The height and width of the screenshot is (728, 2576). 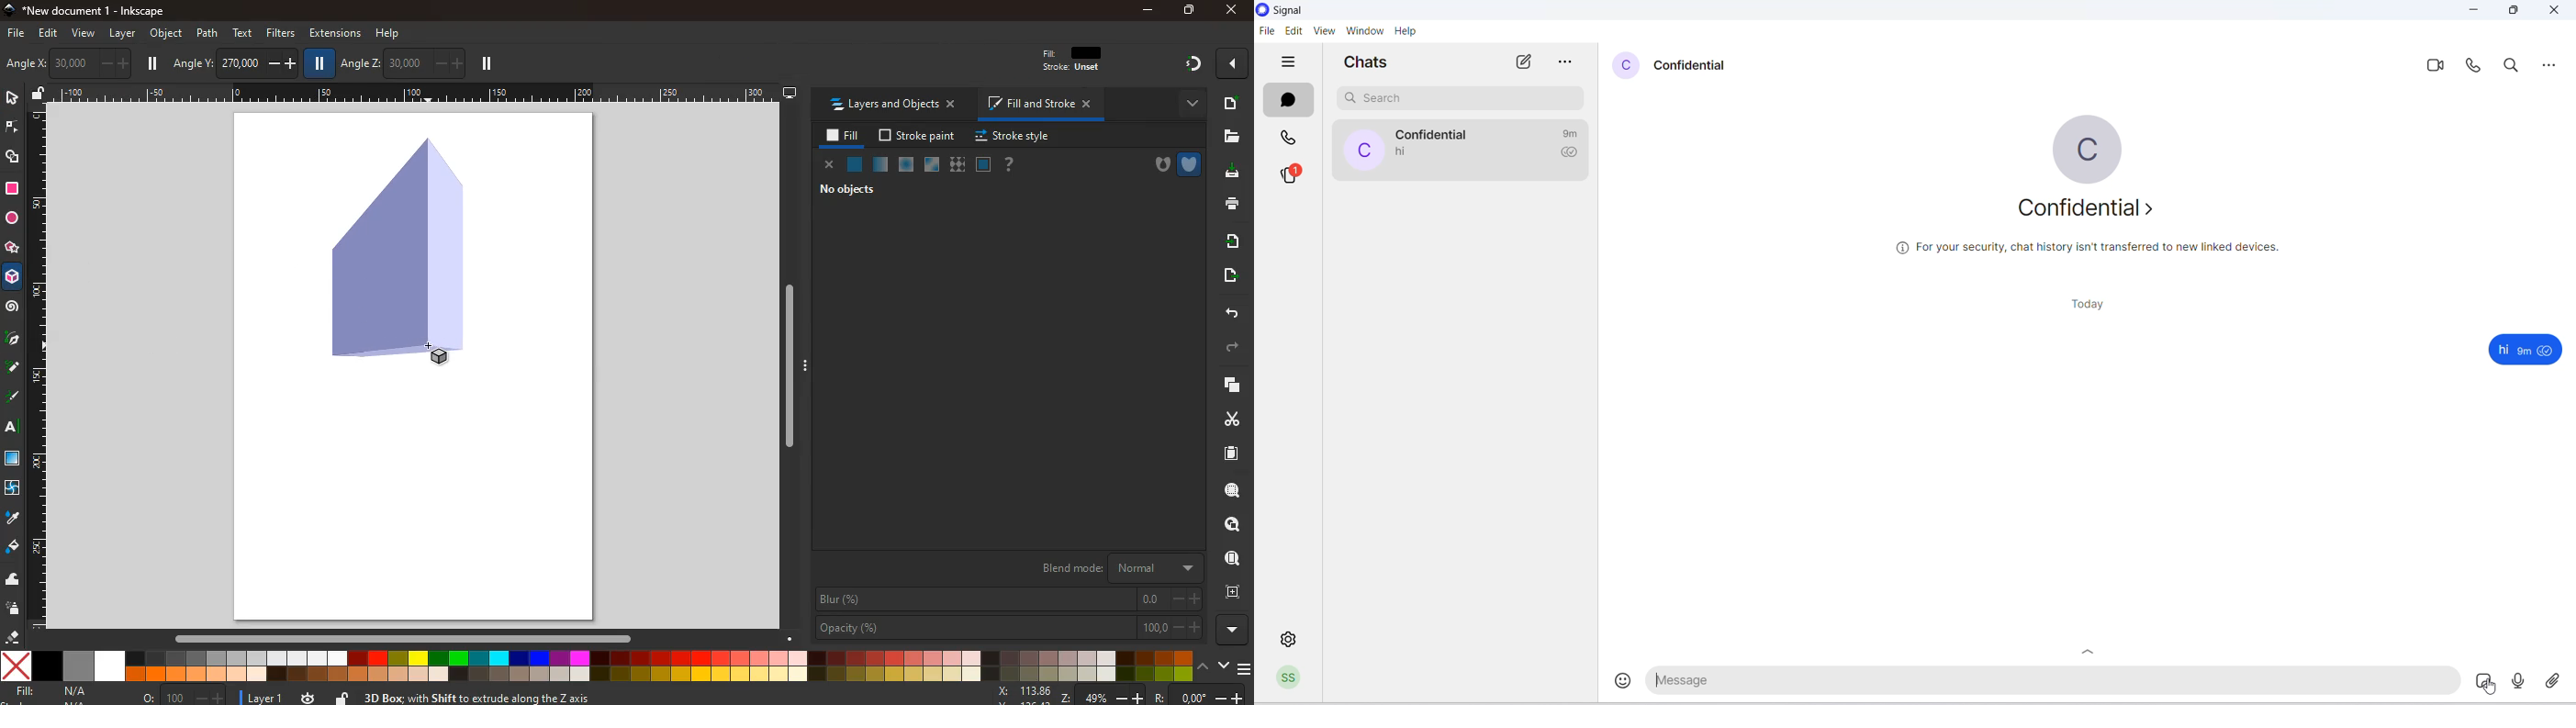 I want to click on contact name, so click(x=1695, y=64).